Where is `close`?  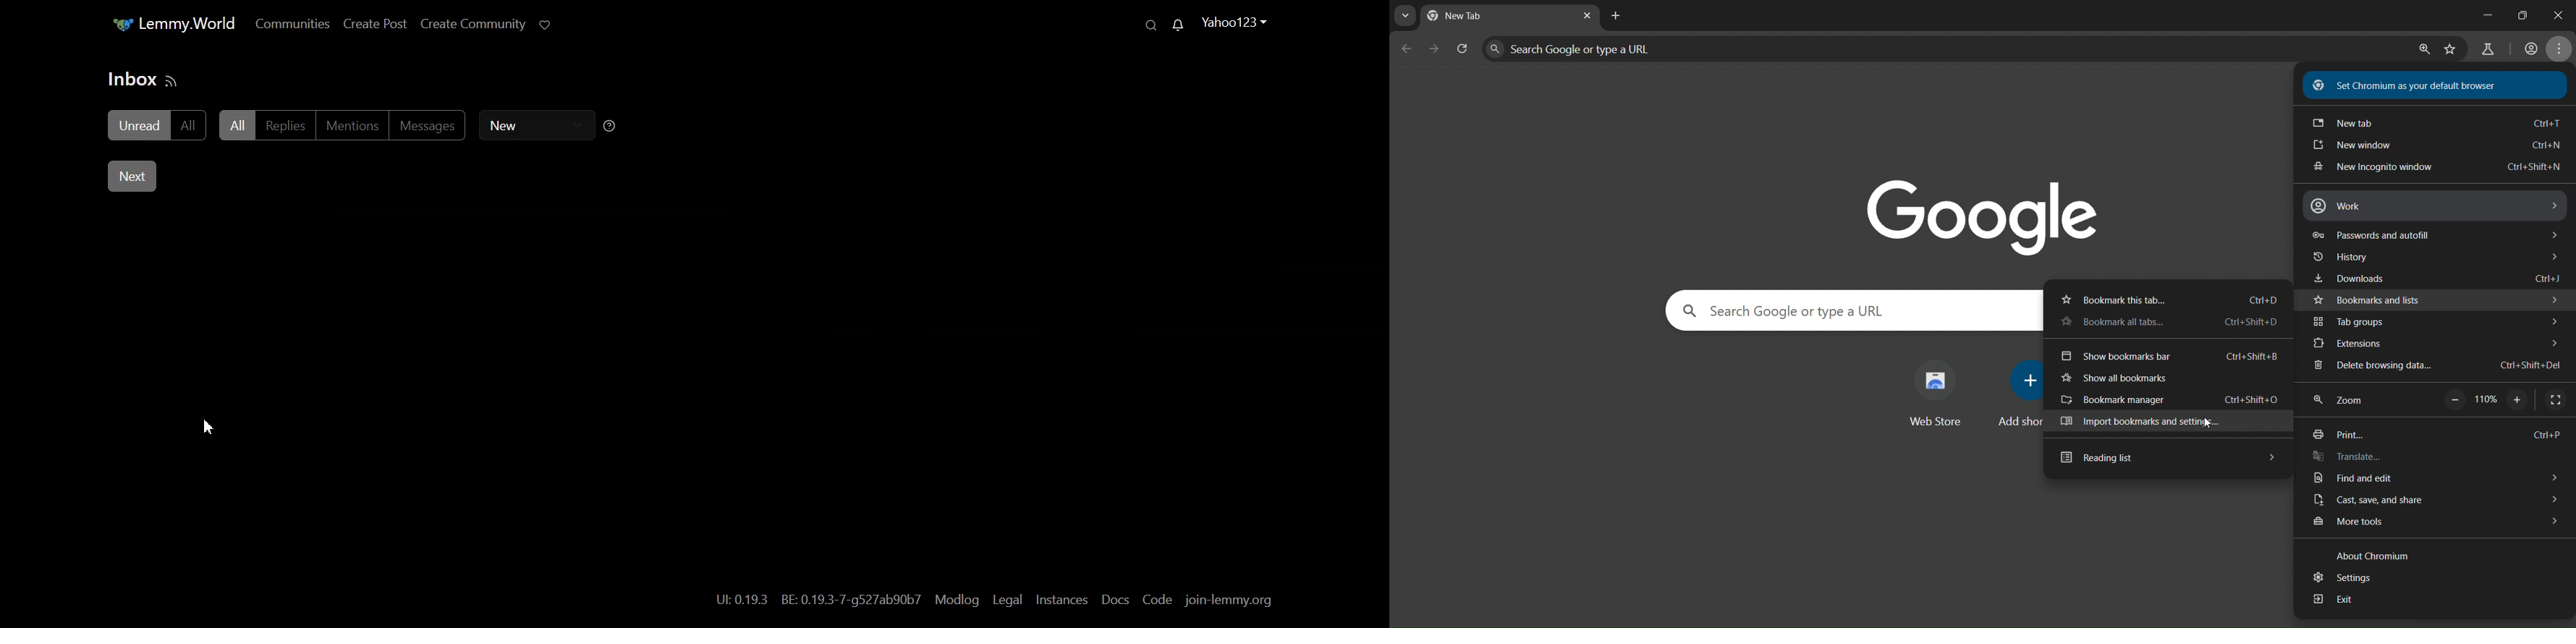
close is located at coordinates (2559, 15).